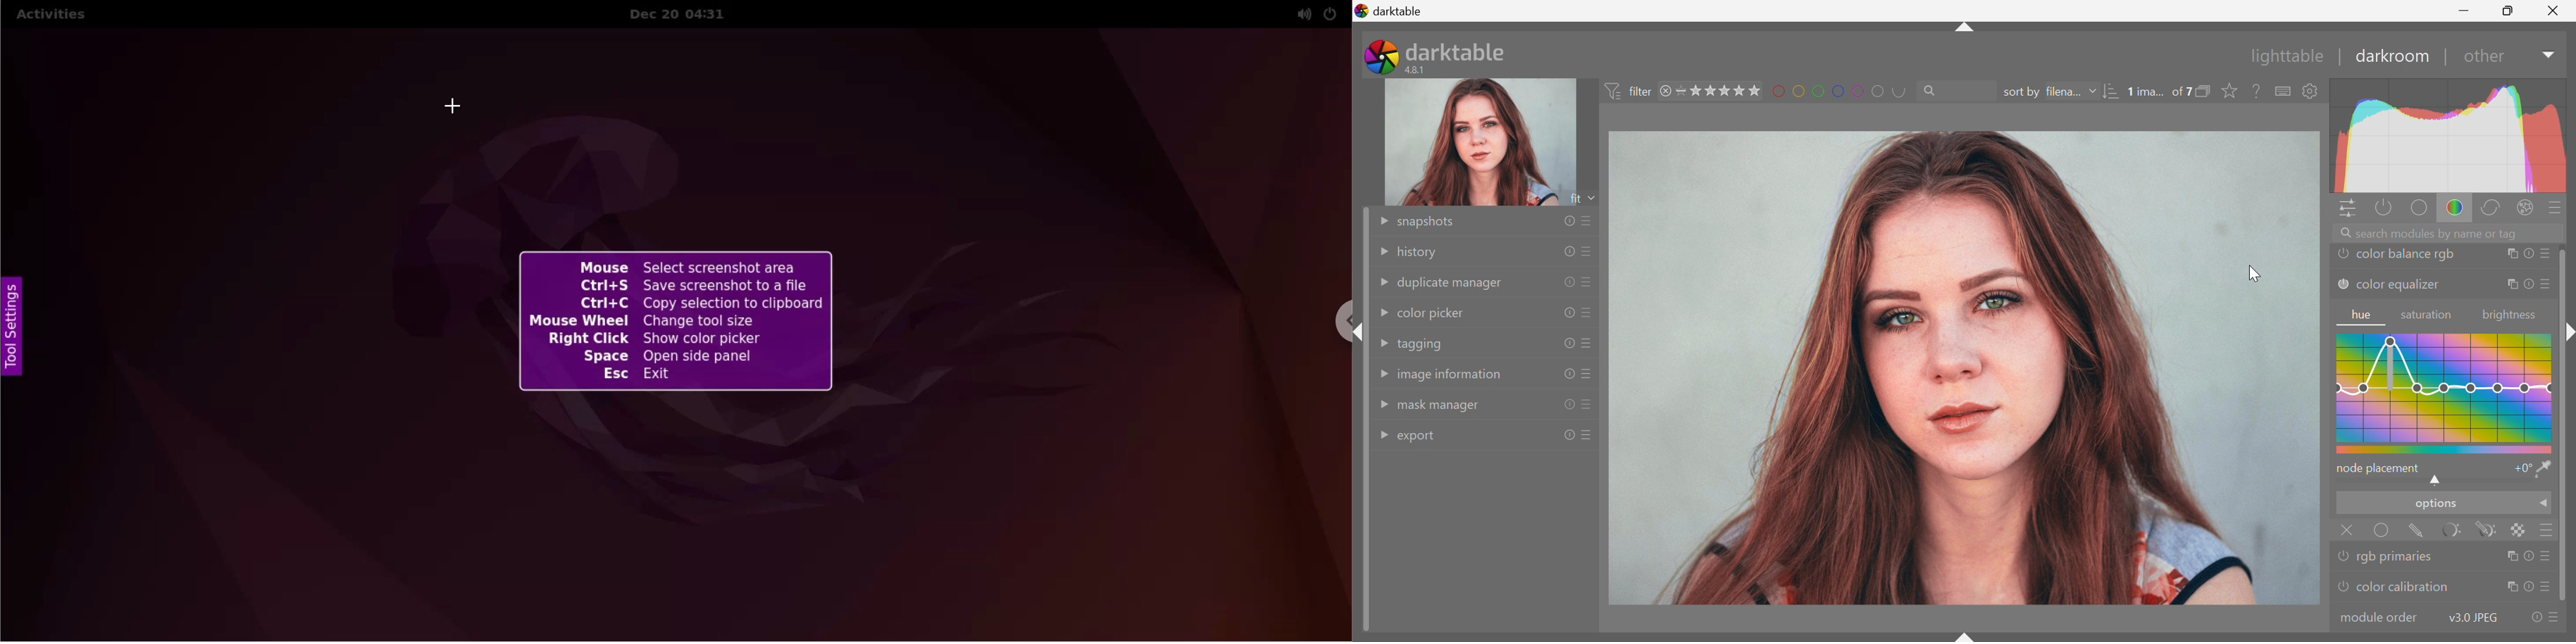 Image resolution: width=2576 pixels, height=644 pixels. Describe the element at coordinates (1589, 343) in the screenshot. I see `presets` at that location.